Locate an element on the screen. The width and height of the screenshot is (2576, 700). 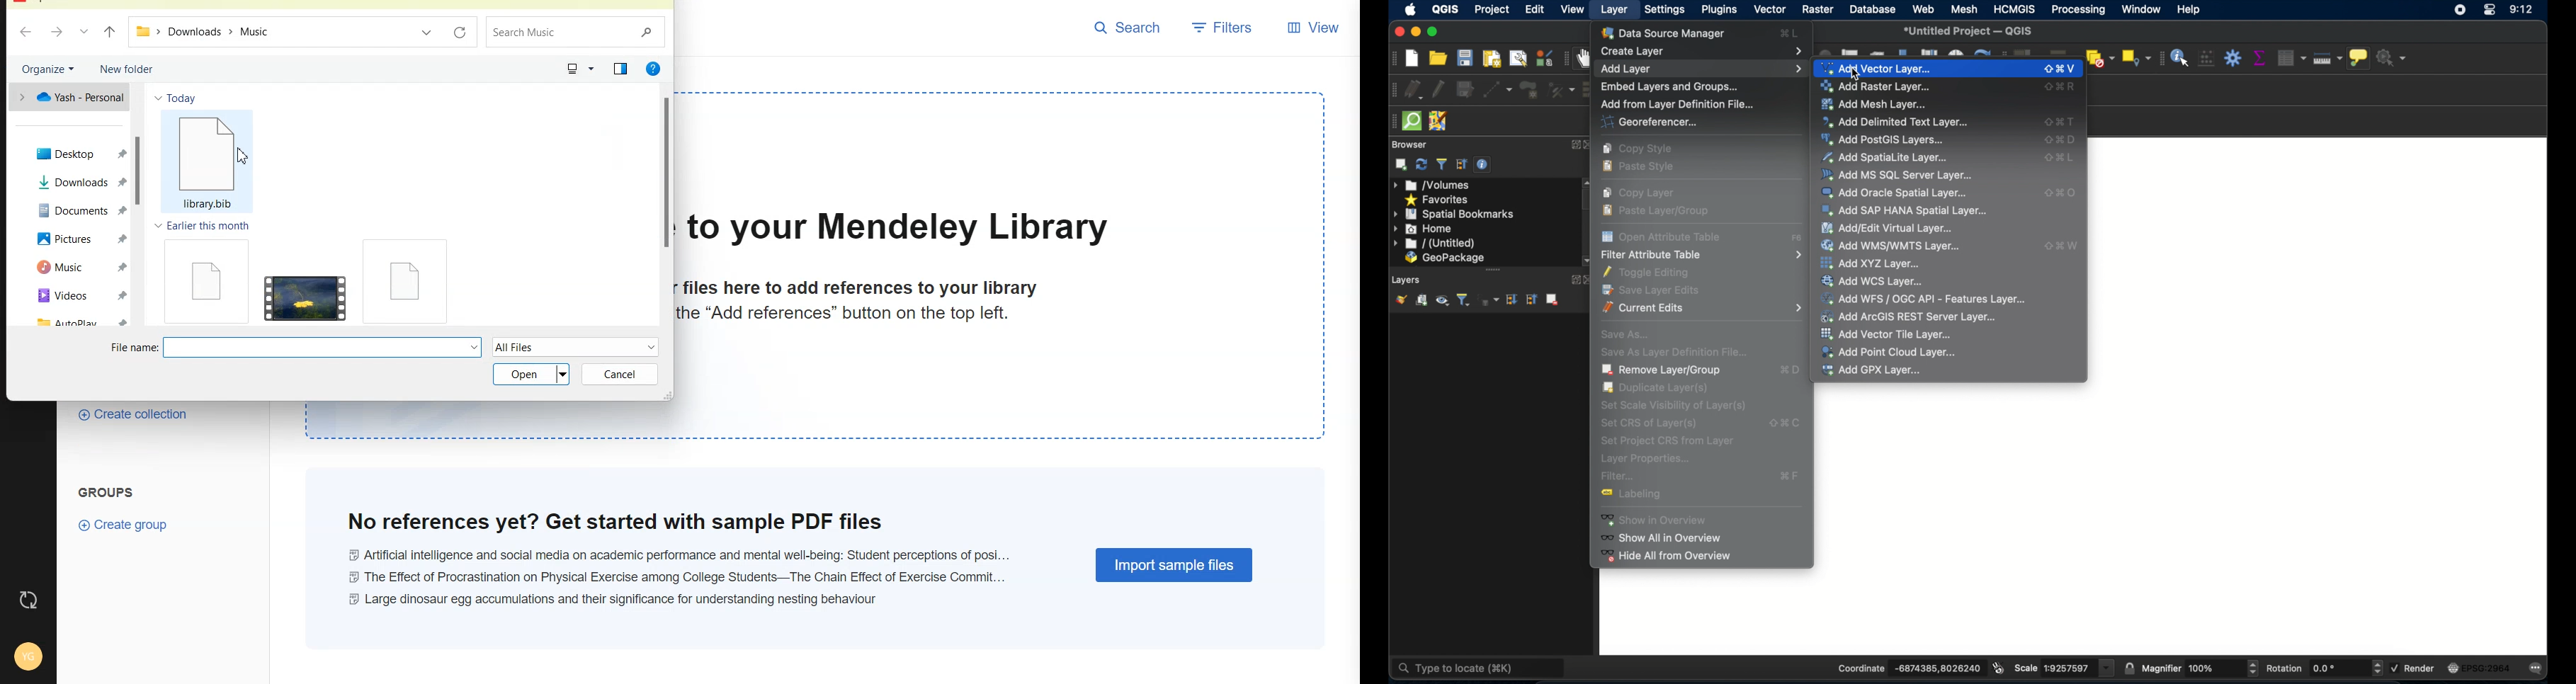
add polygon feature is located at coordinates (1527, 88).